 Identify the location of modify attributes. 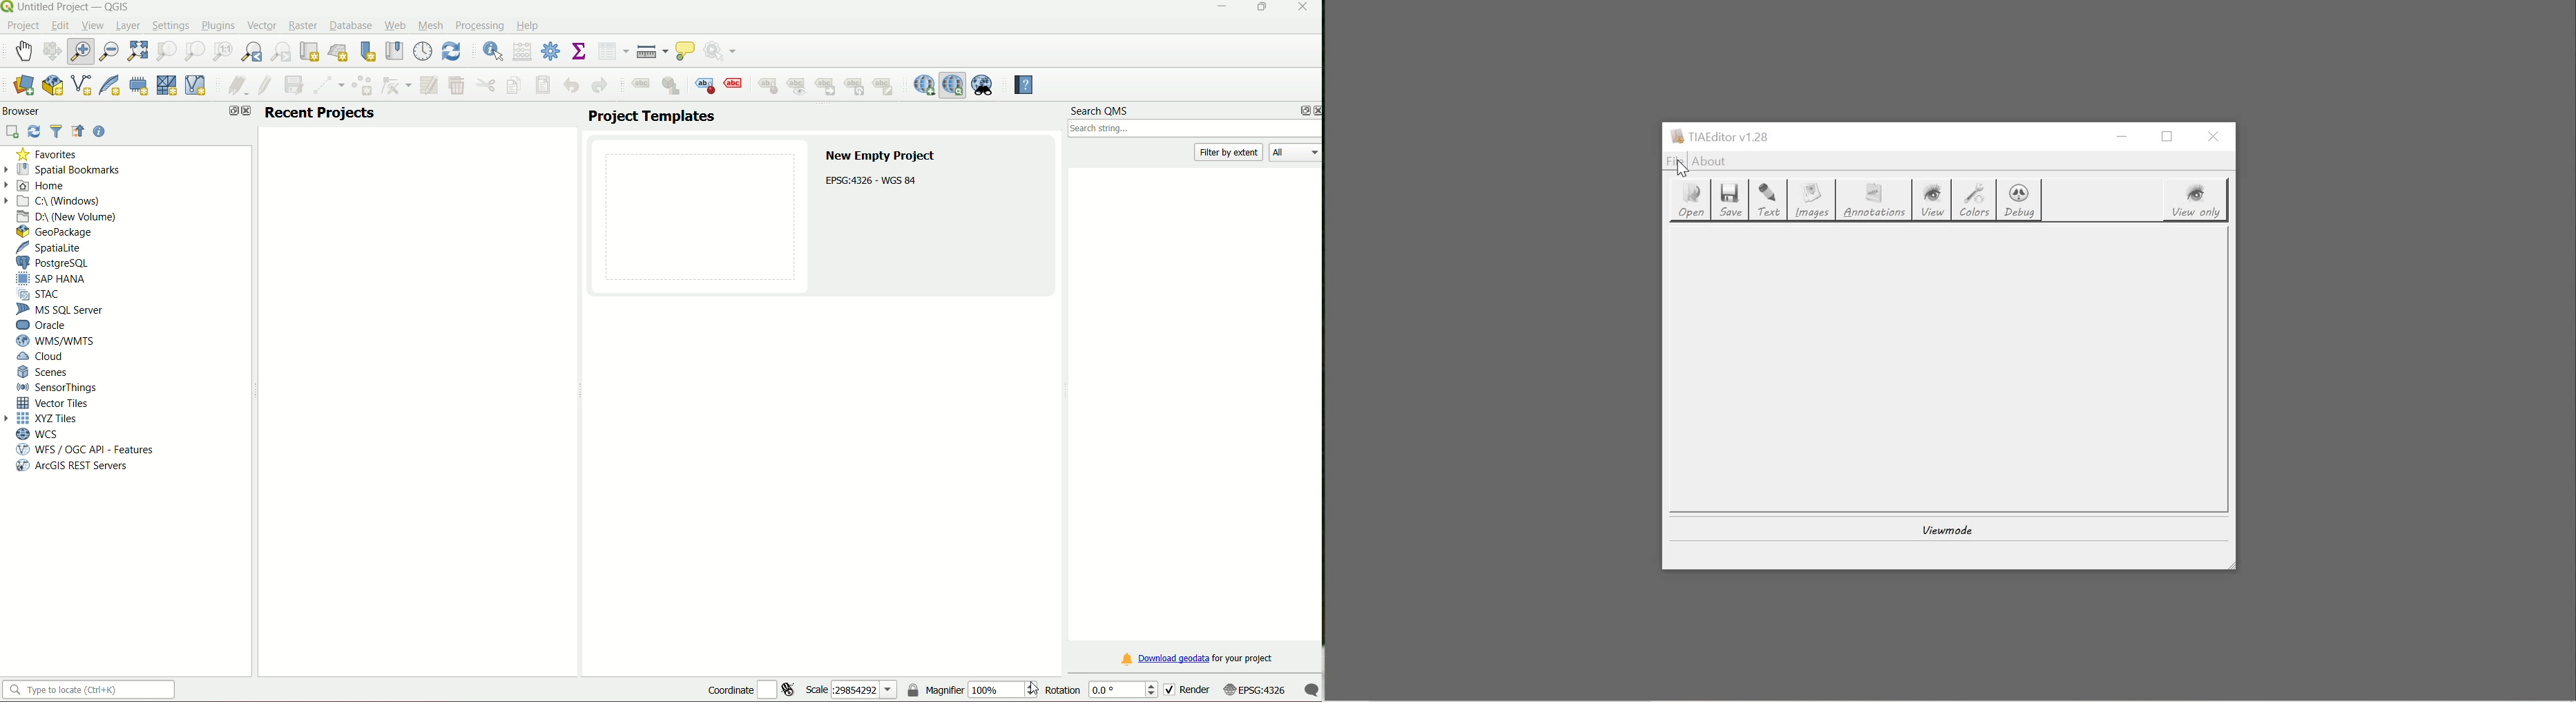
(429, 84).